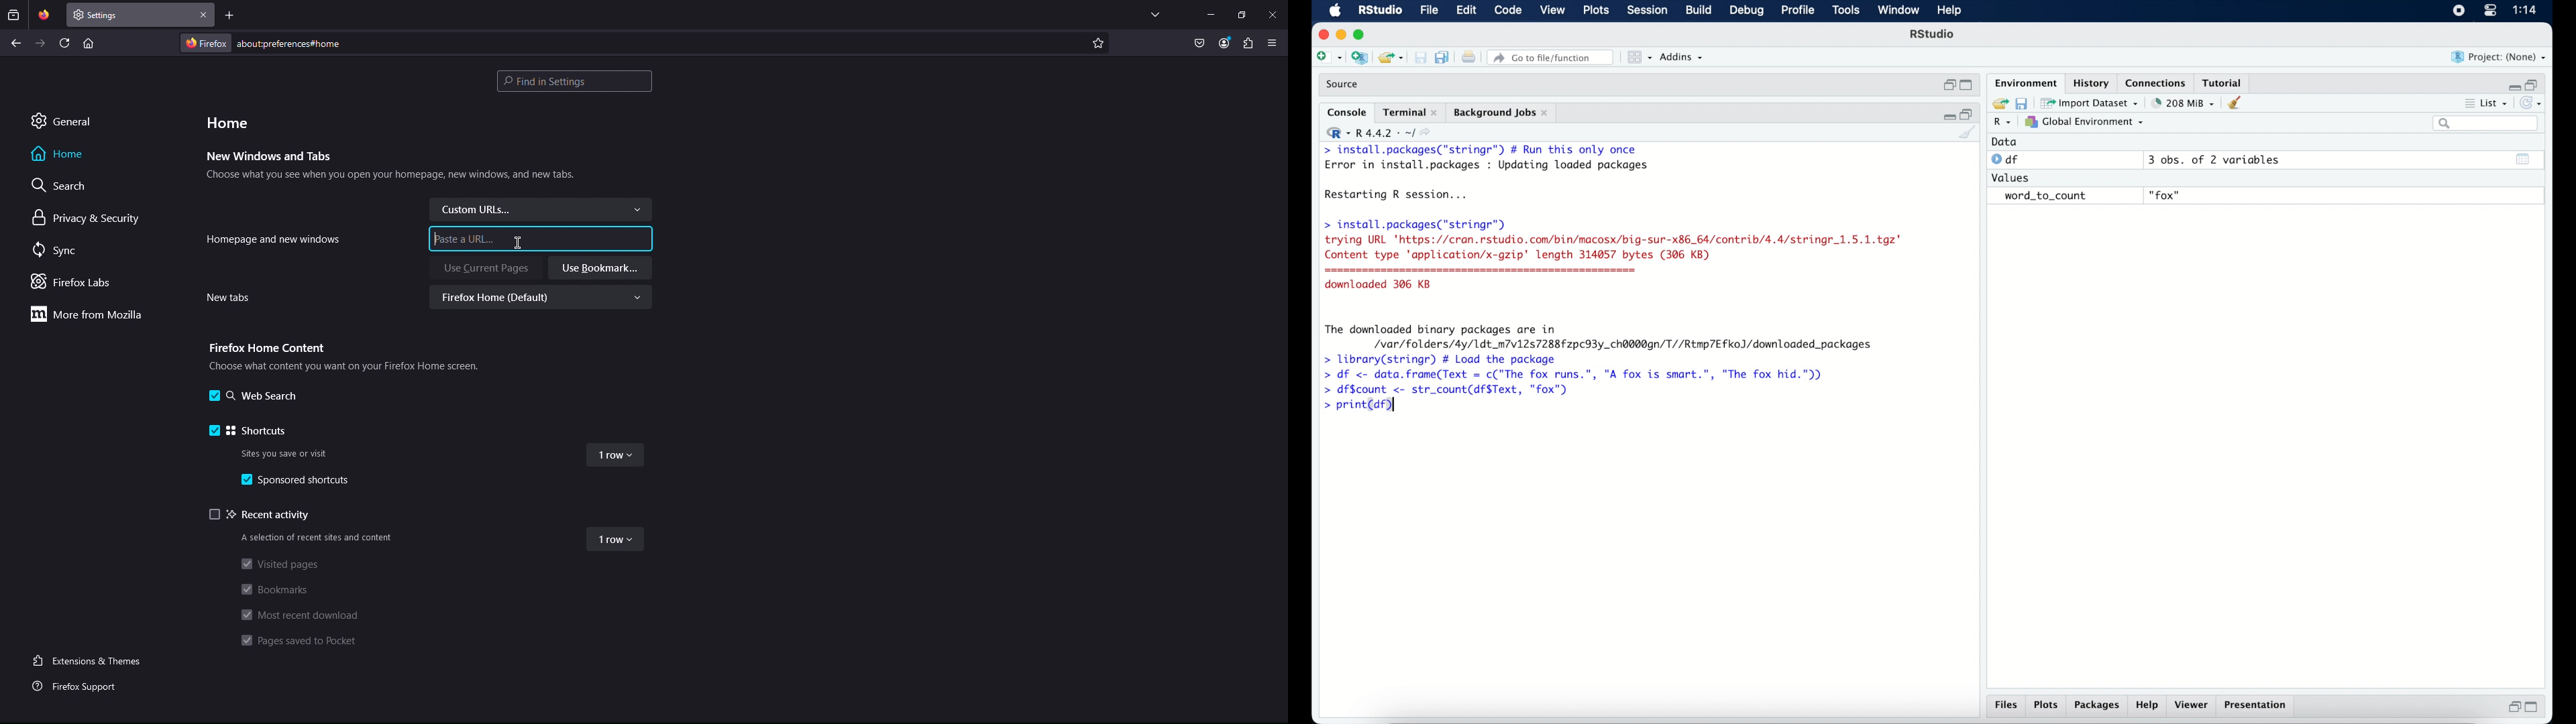 This screenshot has width=2576, height=728. What do you see at coordinates (61, 120) in the screenshot?
I see `General` at bounding box center [61, 120].